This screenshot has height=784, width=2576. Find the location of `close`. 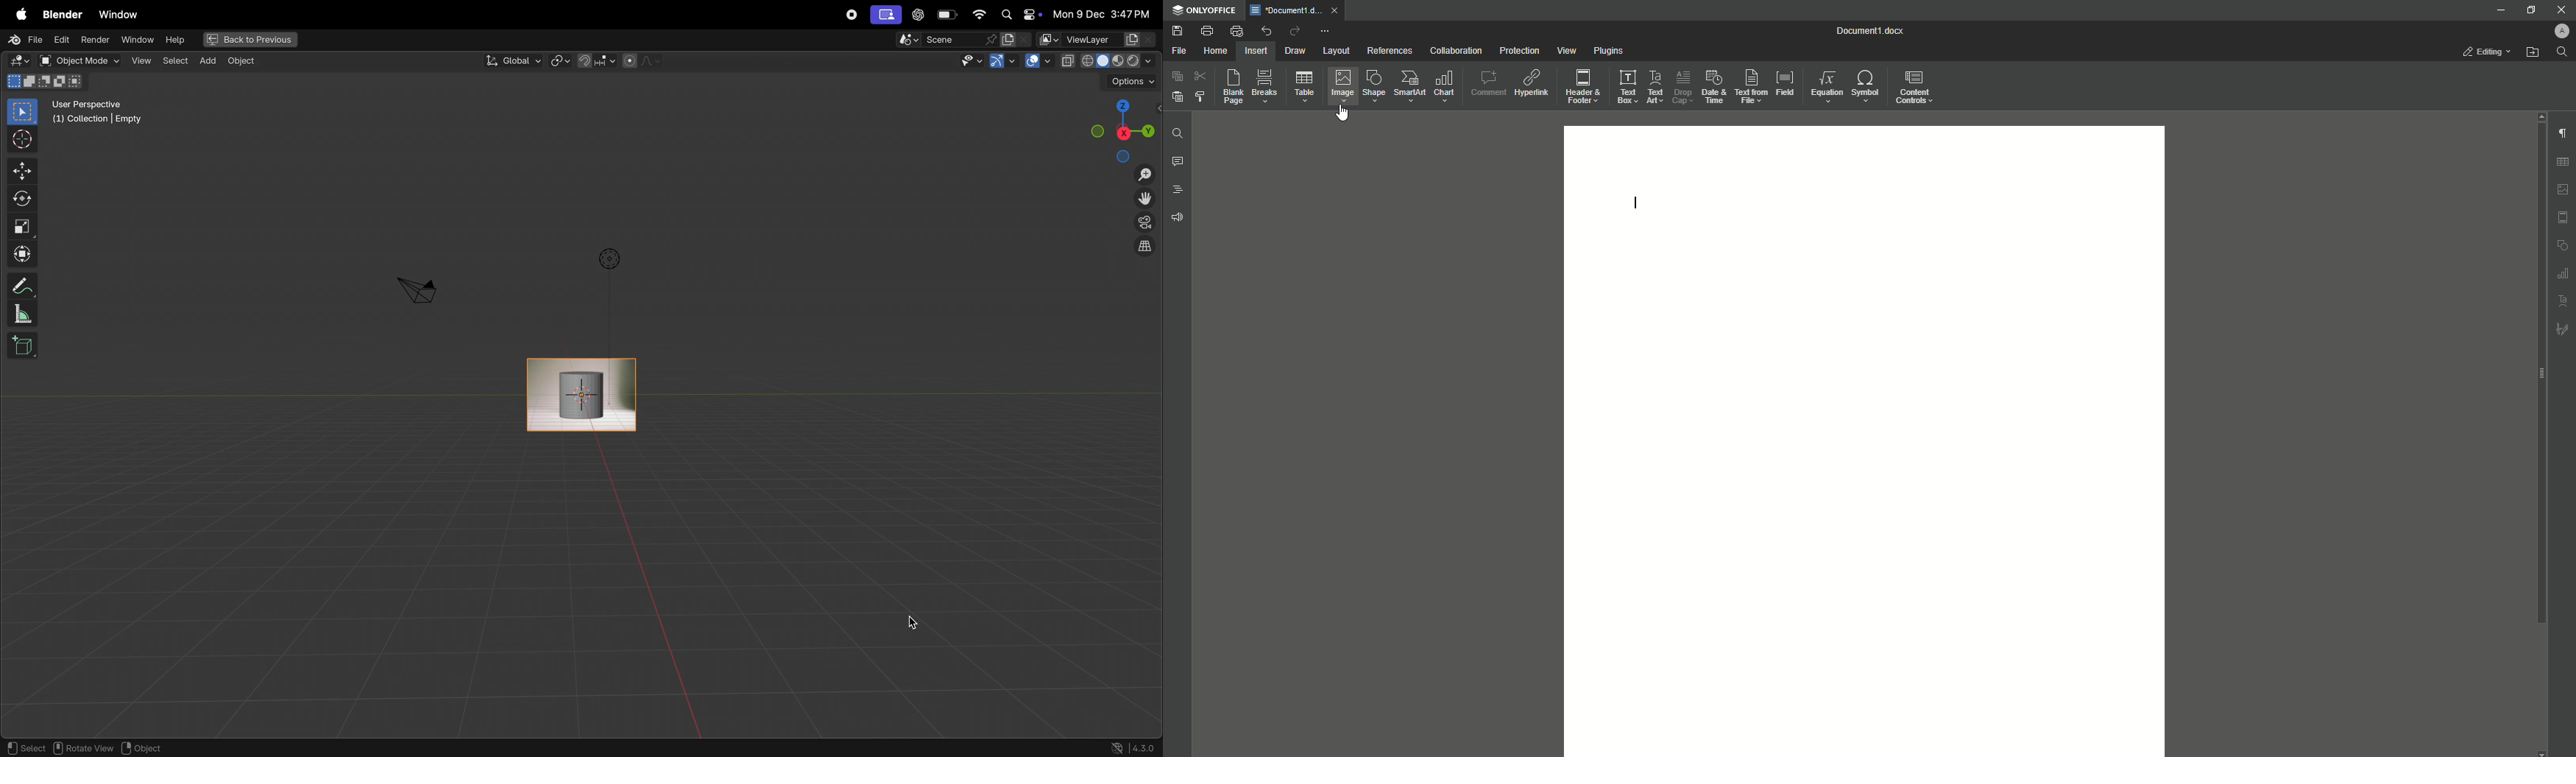

close is located at coordinates (1335, 10).